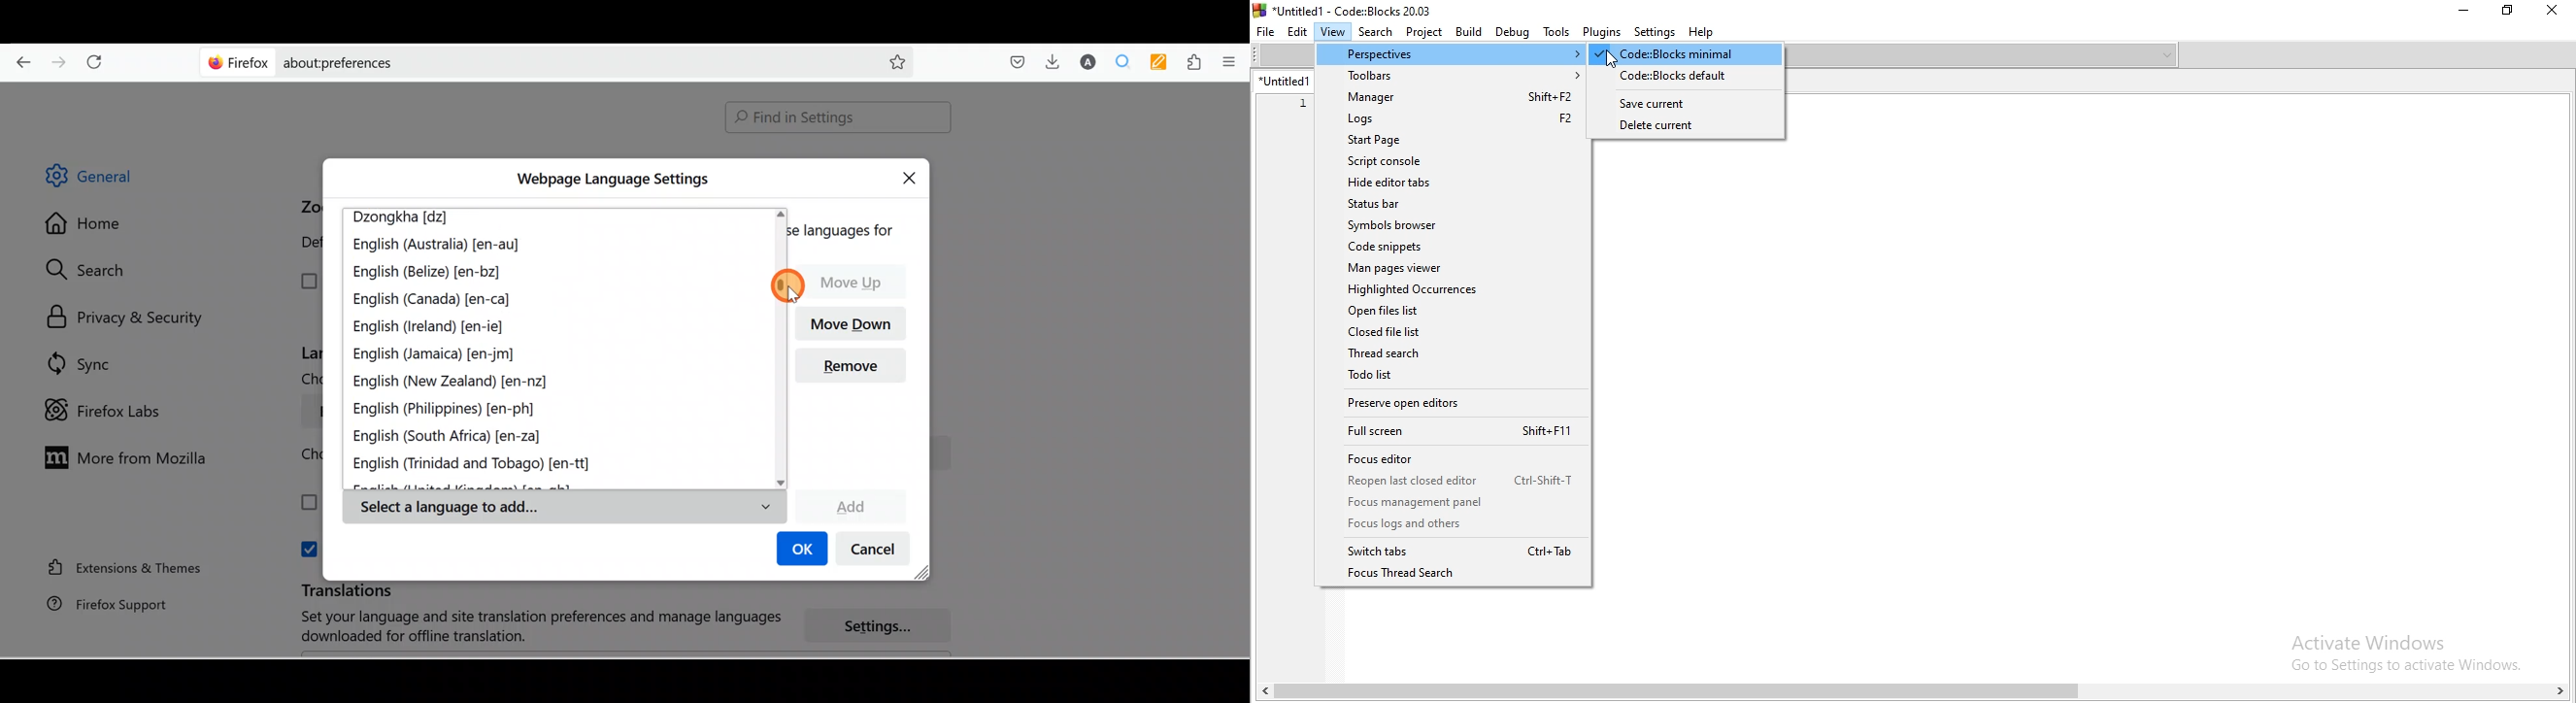 The height and width of the screenshot is (728, 2576). Describe the element at coordinates (81, 363) in the screenshot. I see `Sync` at that location.